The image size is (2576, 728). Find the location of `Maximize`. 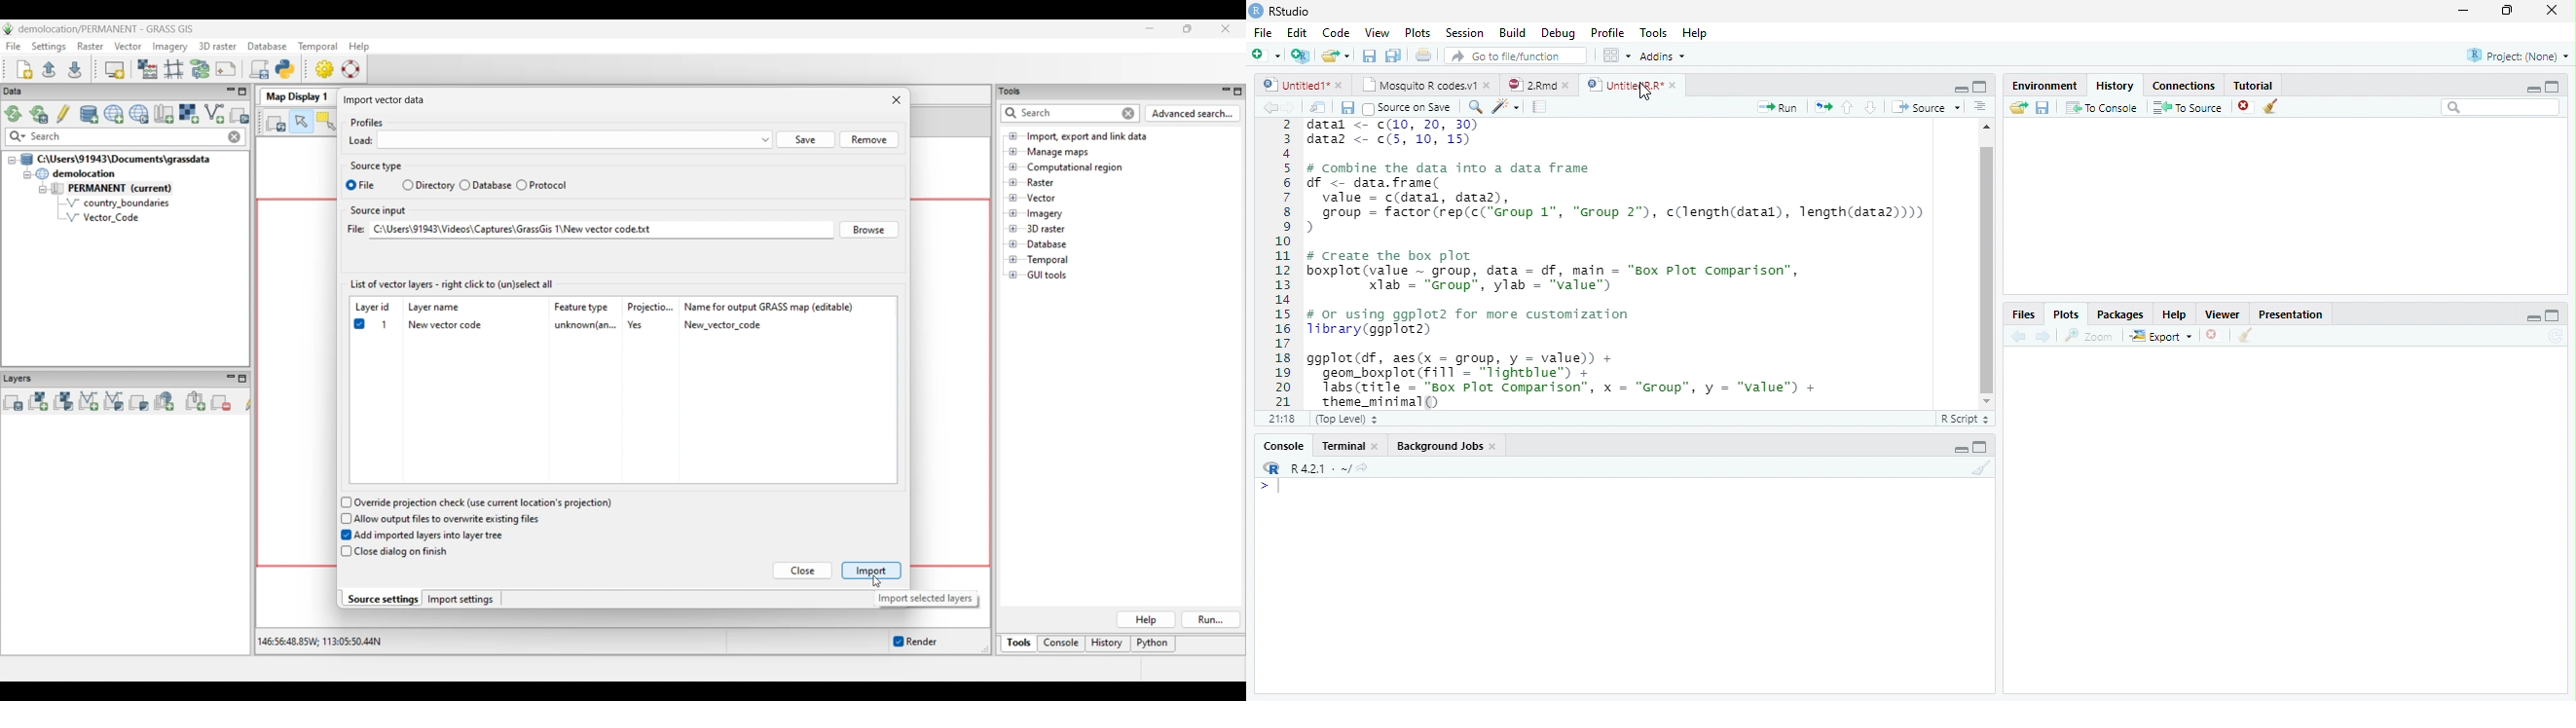

Maximize is located at coordinates (1980, 447).